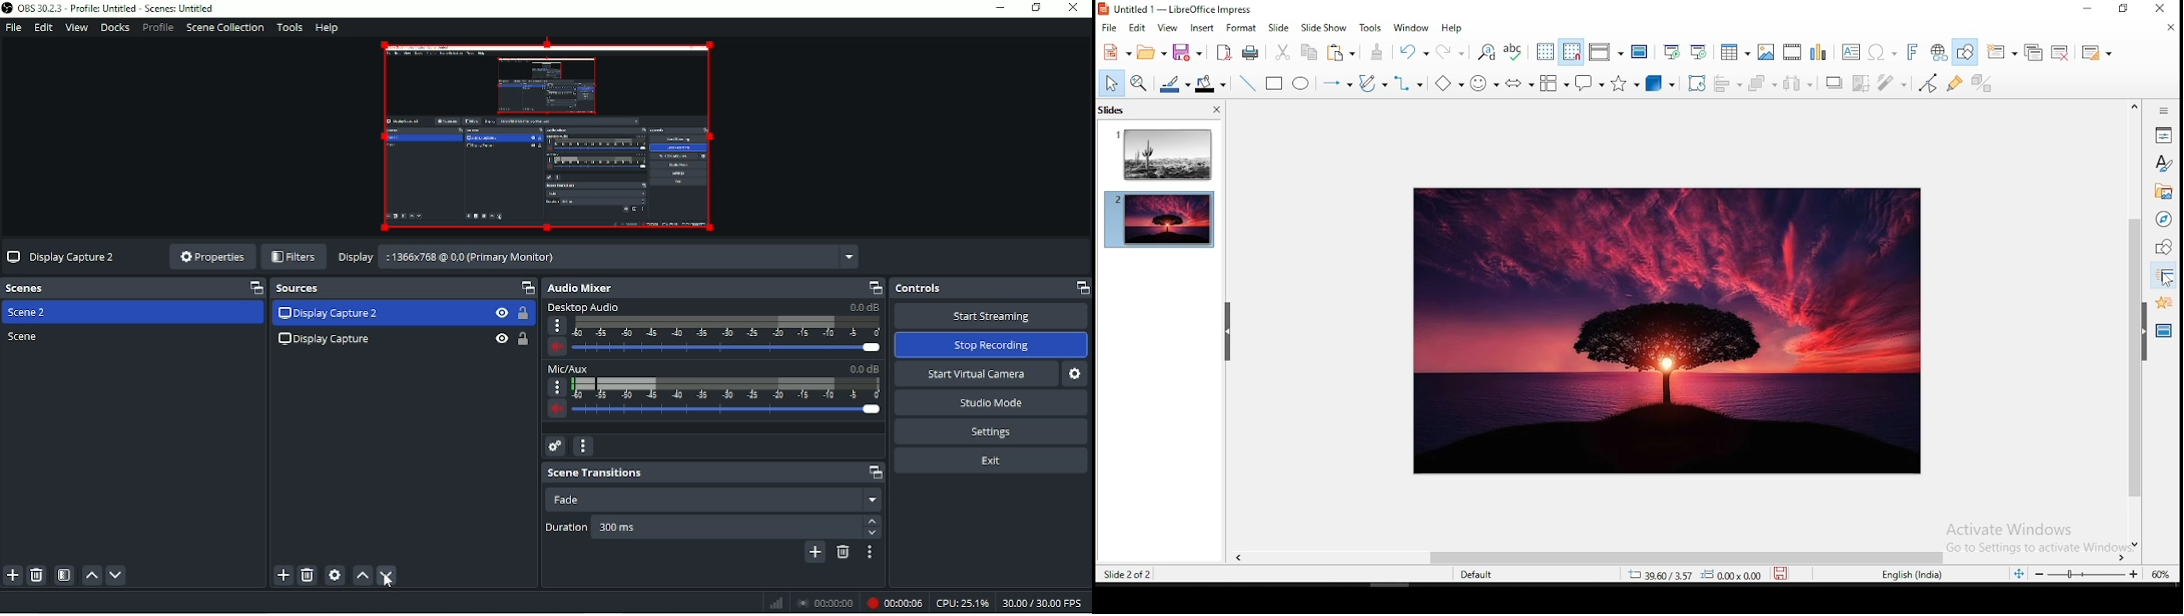 This screenshot has height=616, width=2184. I want to click on line, so click(1247, 83).